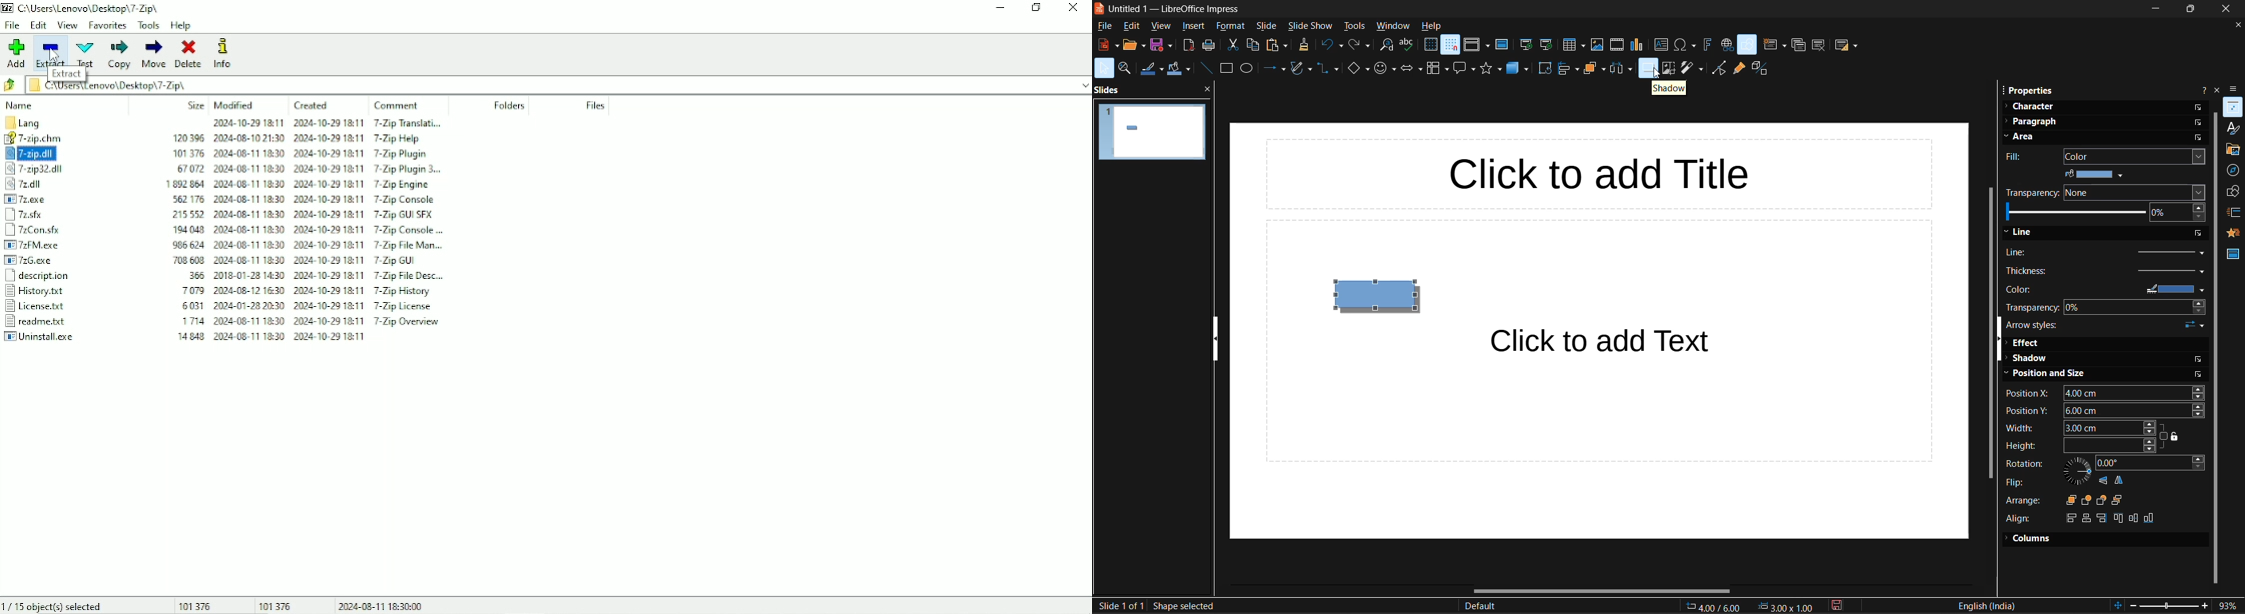 Image resolution: width=2268 pixels, height=616 pixels. What do you see at coordinates (1548, 46) in the screenshot?
I see `start from current slide` at bounding box center [1548, 46].